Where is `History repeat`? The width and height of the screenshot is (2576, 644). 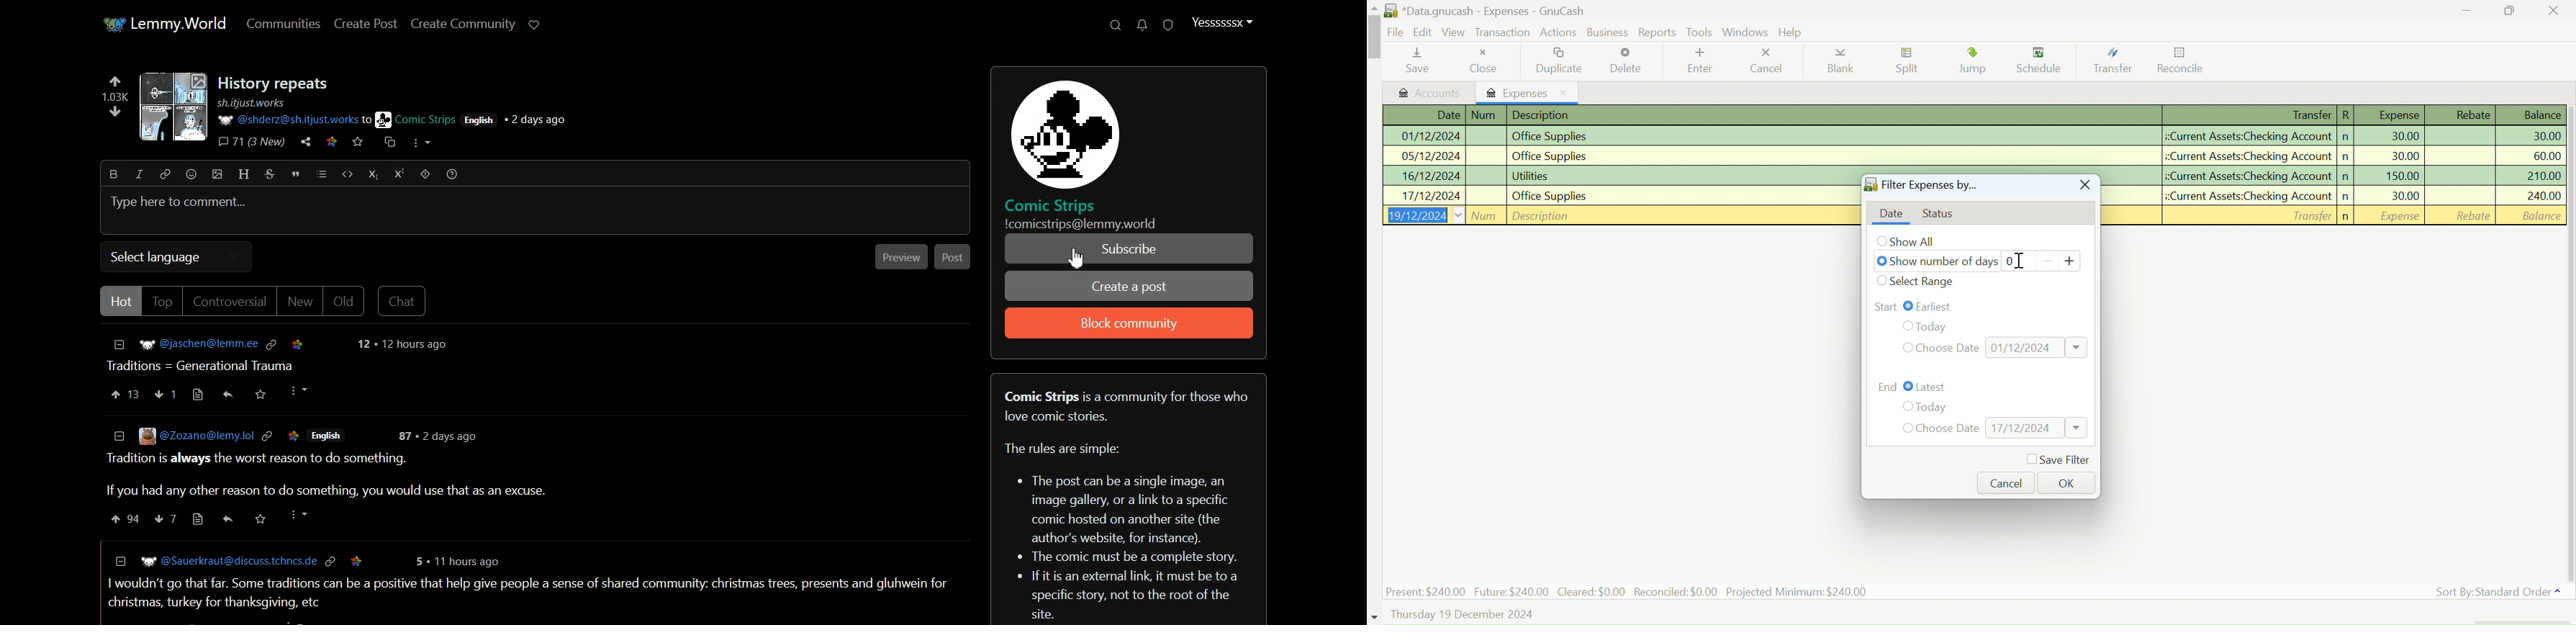 History repeat is located at coordinates (276, 84).